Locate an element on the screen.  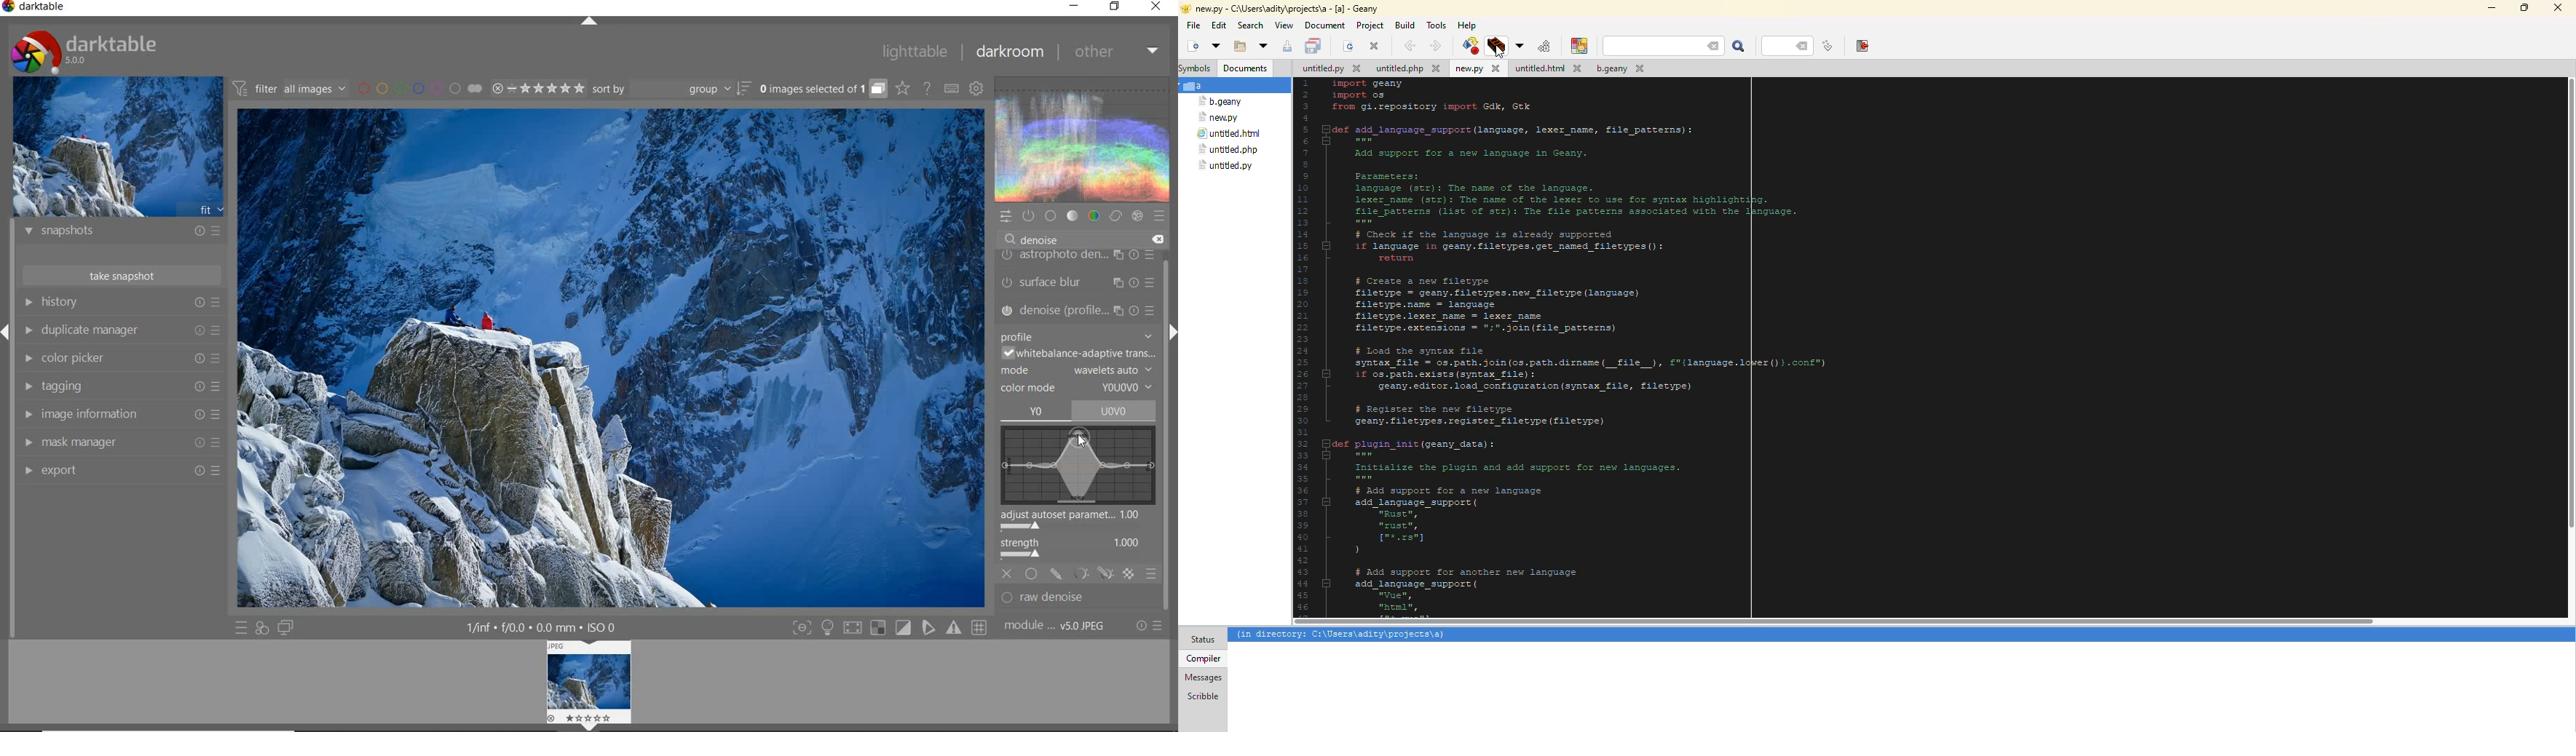
presets is located at coordinates (1160, 213).